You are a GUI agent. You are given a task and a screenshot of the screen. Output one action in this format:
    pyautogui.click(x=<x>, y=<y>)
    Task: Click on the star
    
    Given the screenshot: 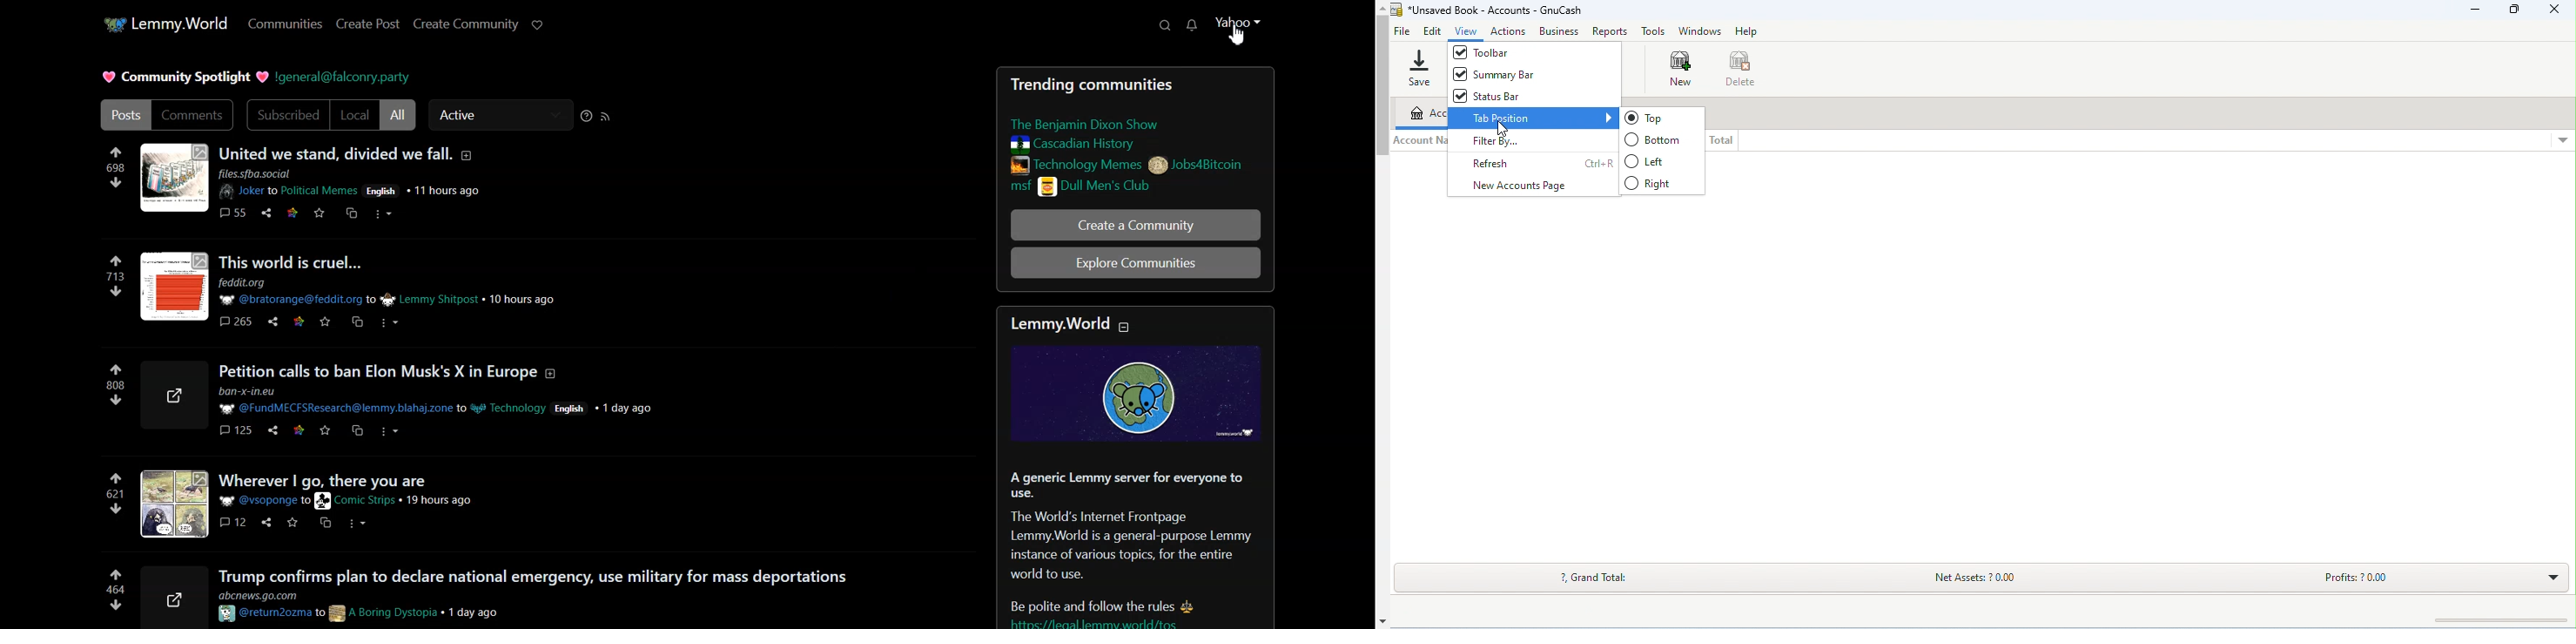 What is the action you would take?
    pyautogui.click(x=329, y=434)
    